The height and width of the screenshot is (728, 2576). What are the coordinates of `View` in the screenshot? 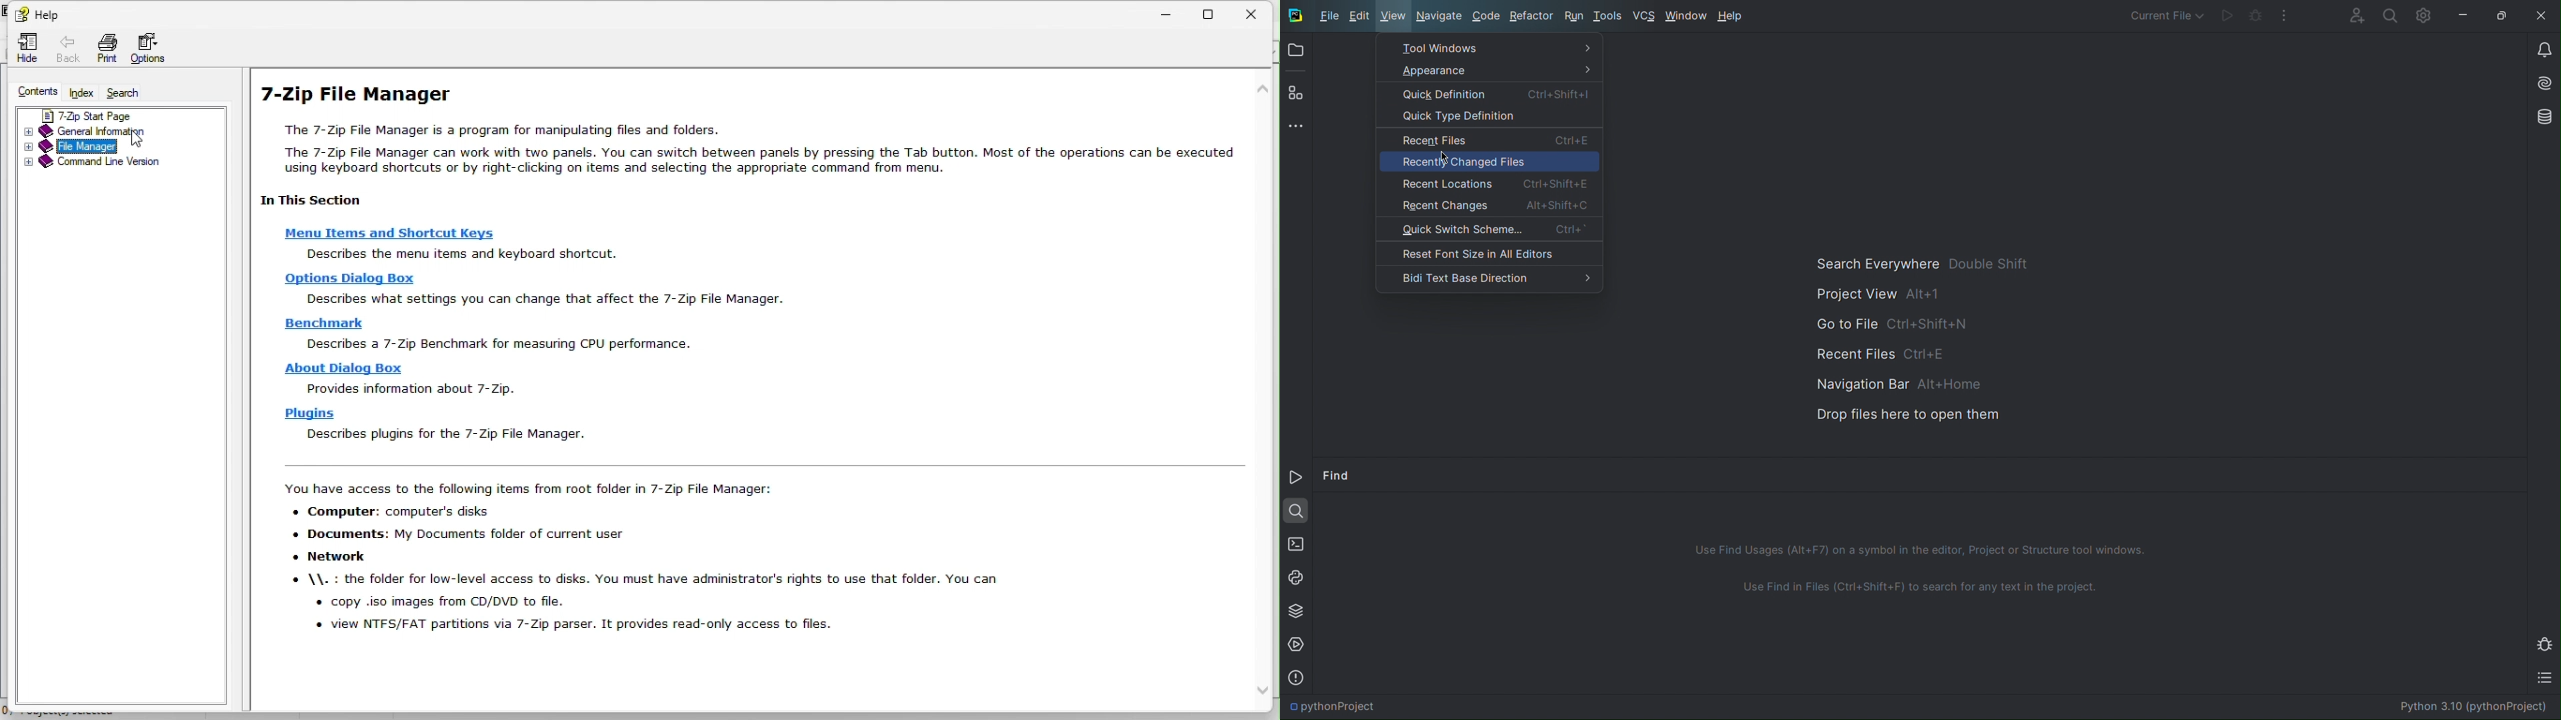 It's located at (1394, 17).